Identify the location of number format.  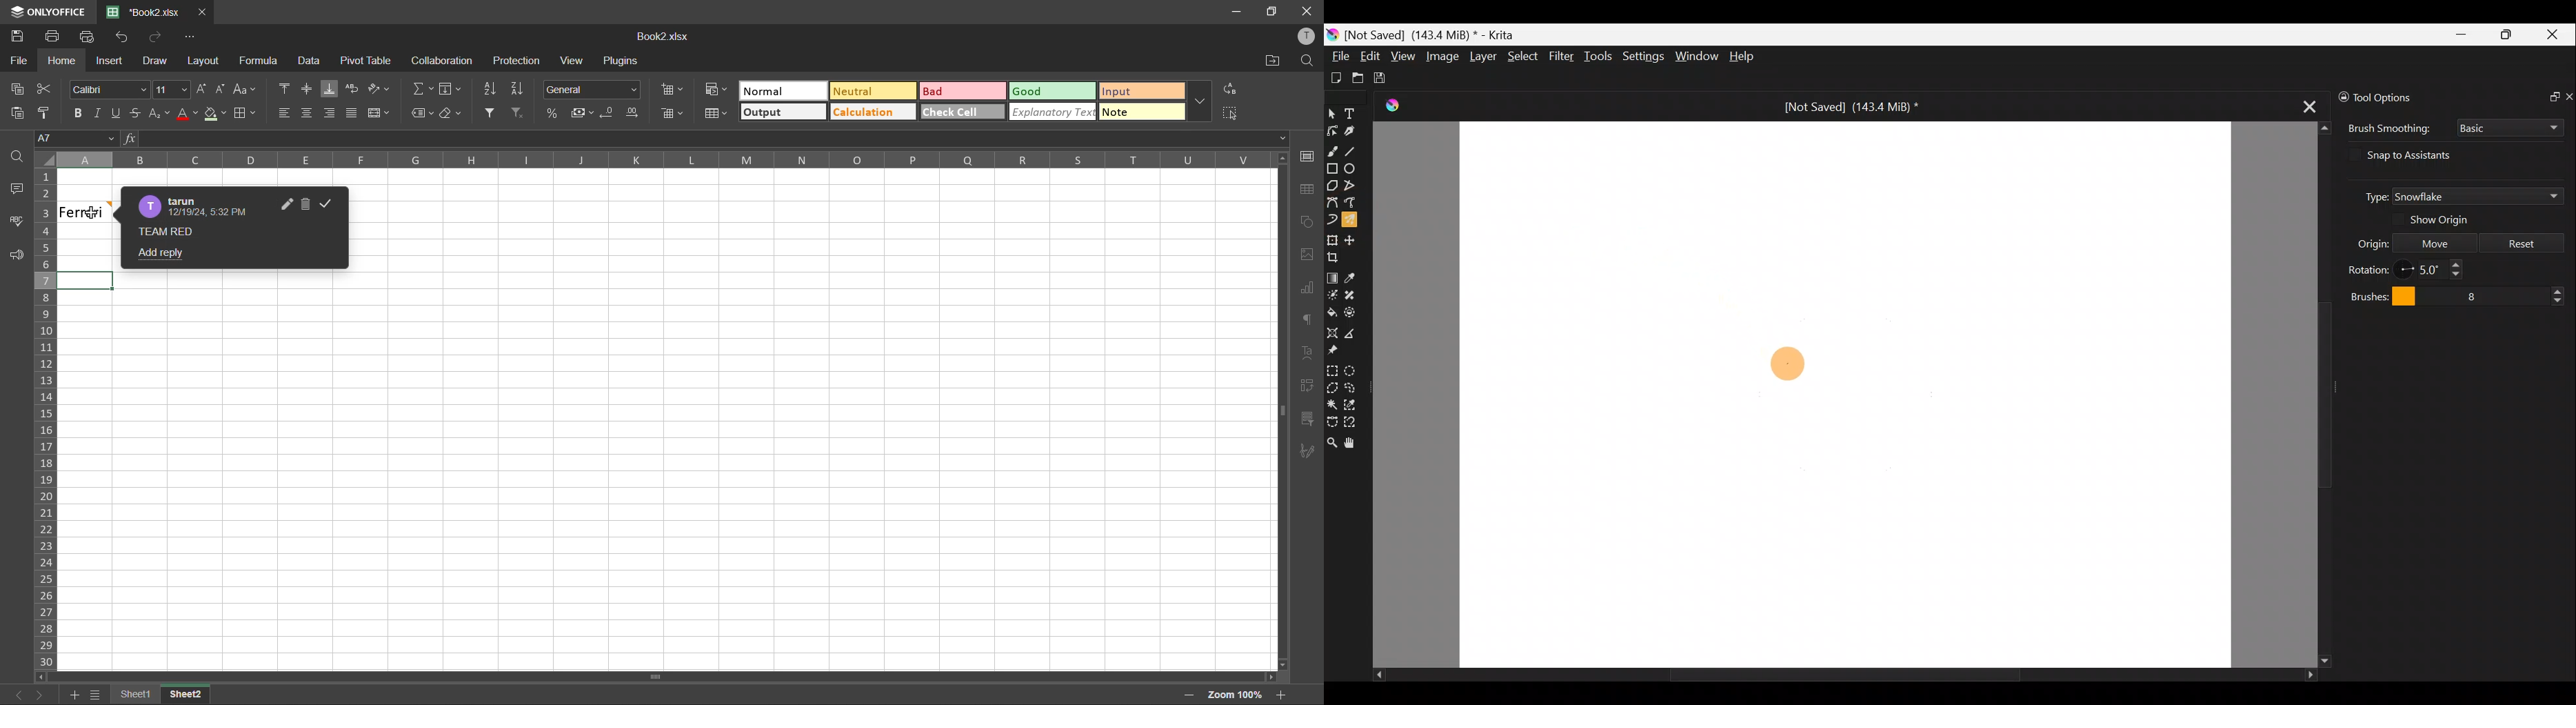
(596, 90).